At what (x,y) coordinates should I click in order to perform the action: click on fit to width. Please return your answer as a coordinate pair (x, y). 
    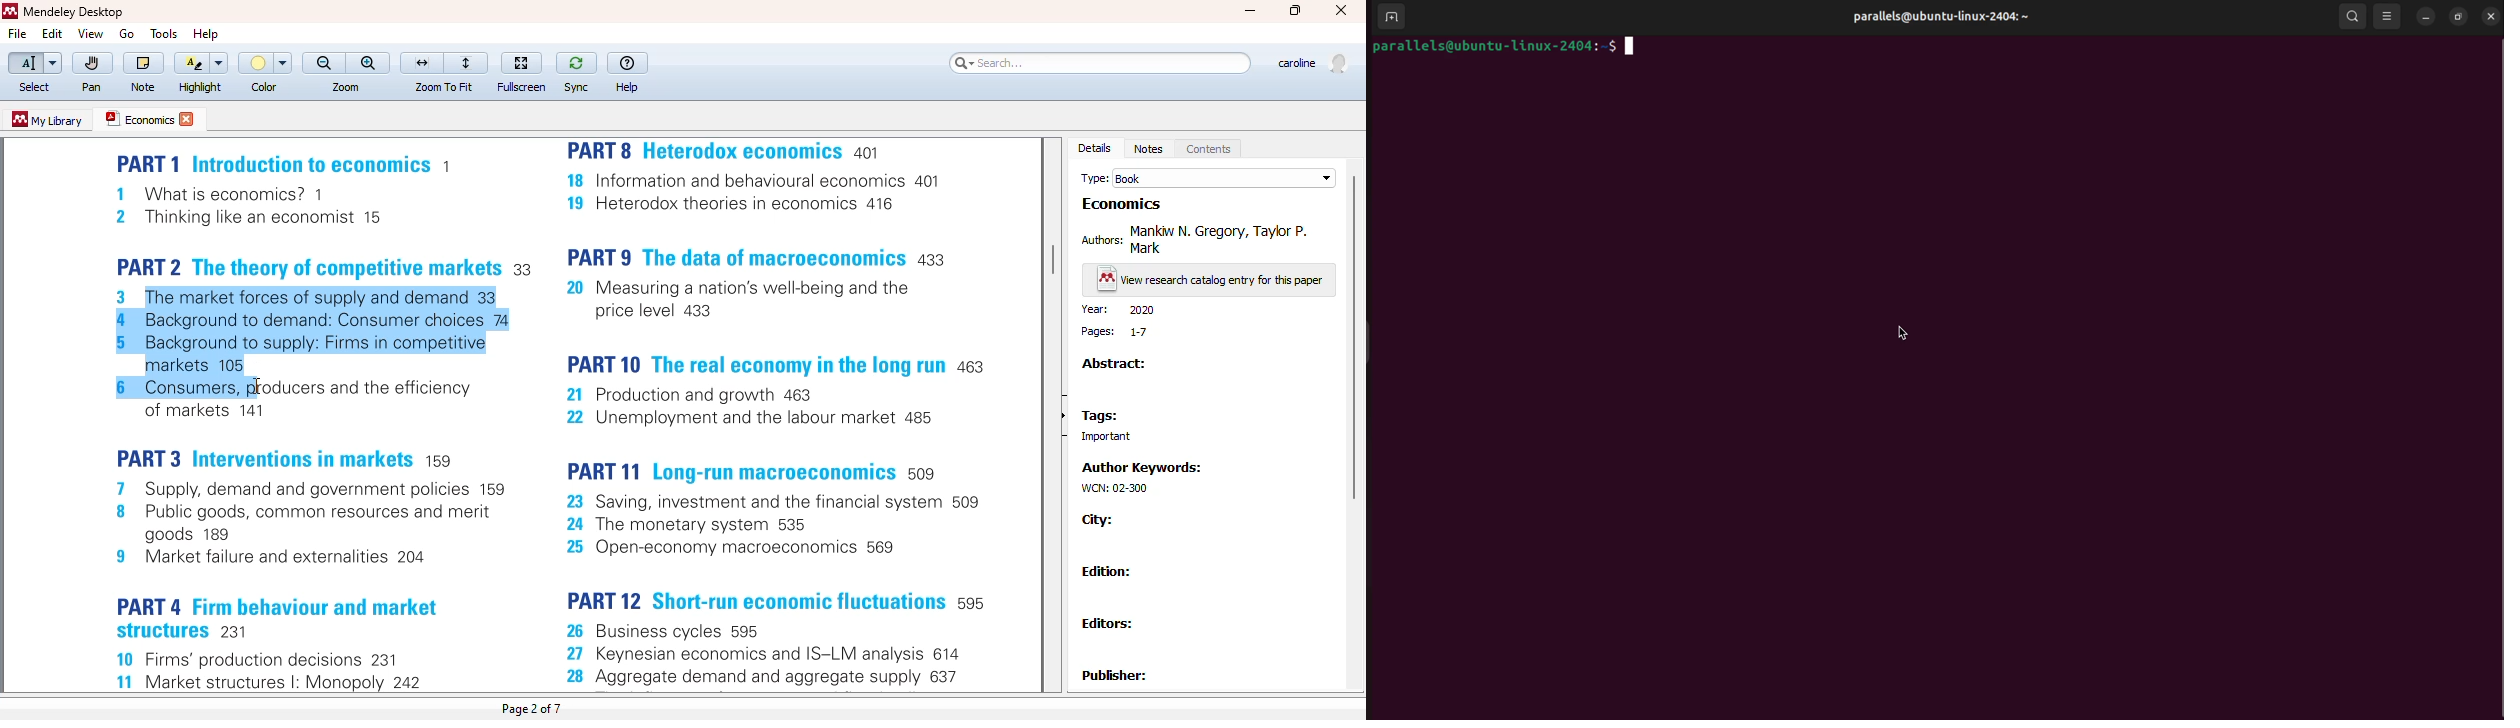
    Looking at the image, I should click on (422, 63).